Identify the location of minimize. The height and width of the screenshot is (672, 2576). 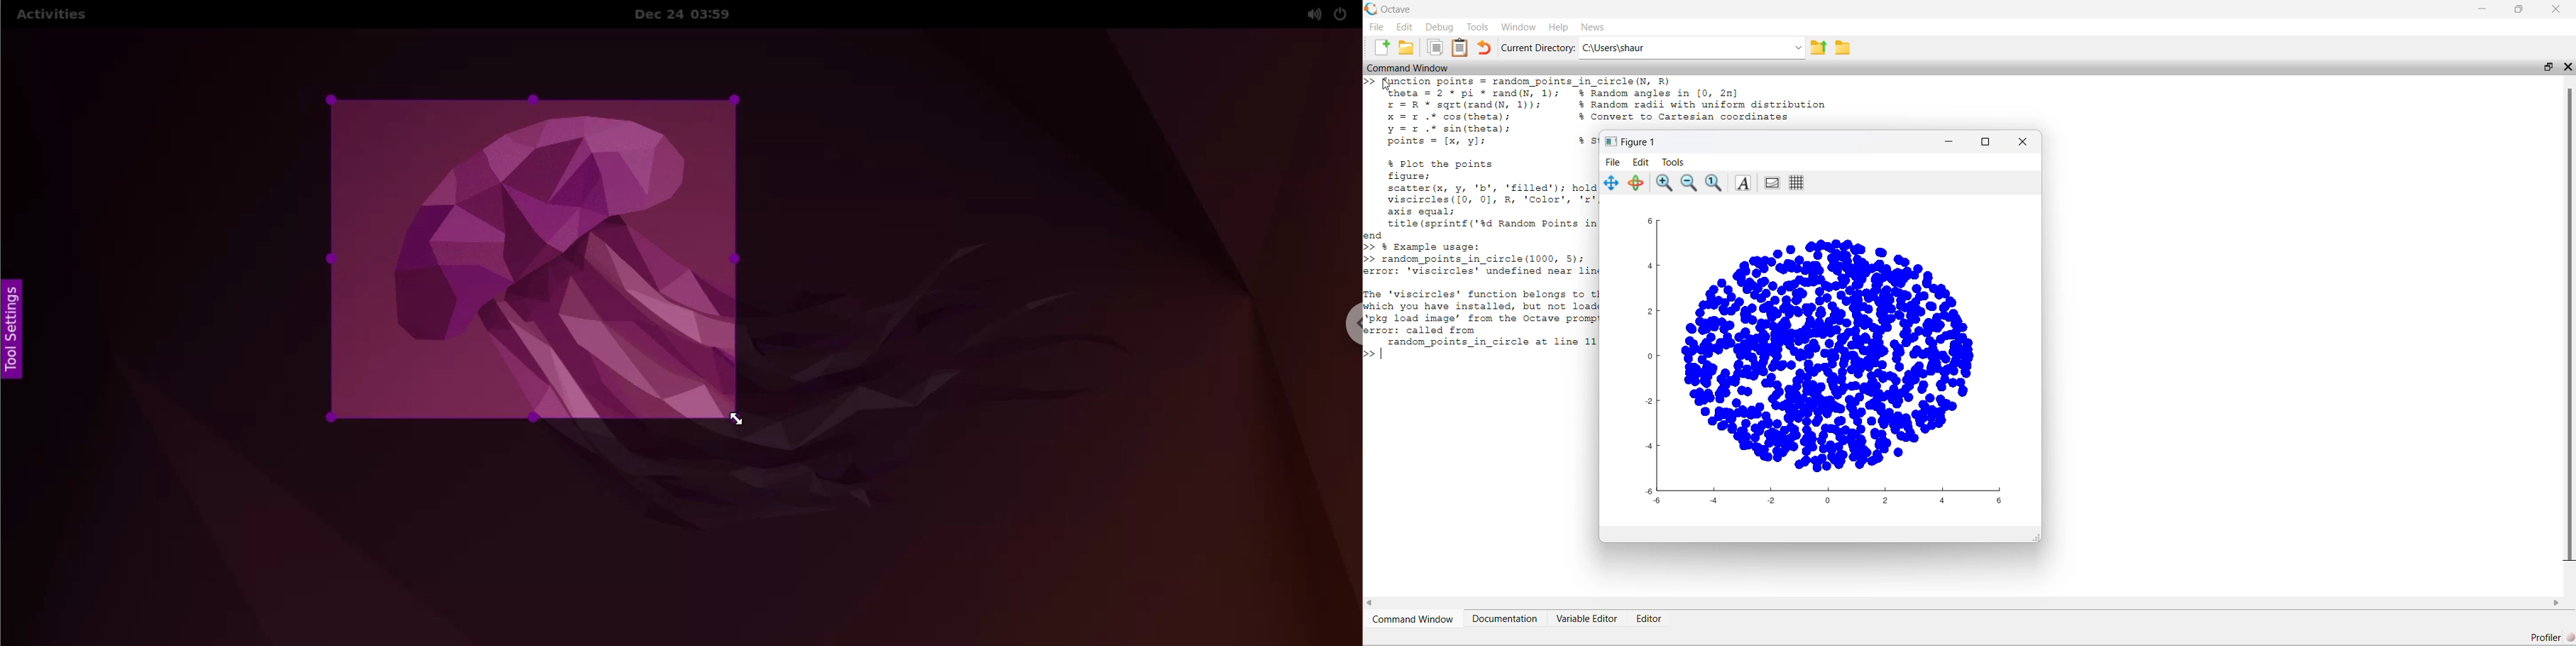
(1949, 140).